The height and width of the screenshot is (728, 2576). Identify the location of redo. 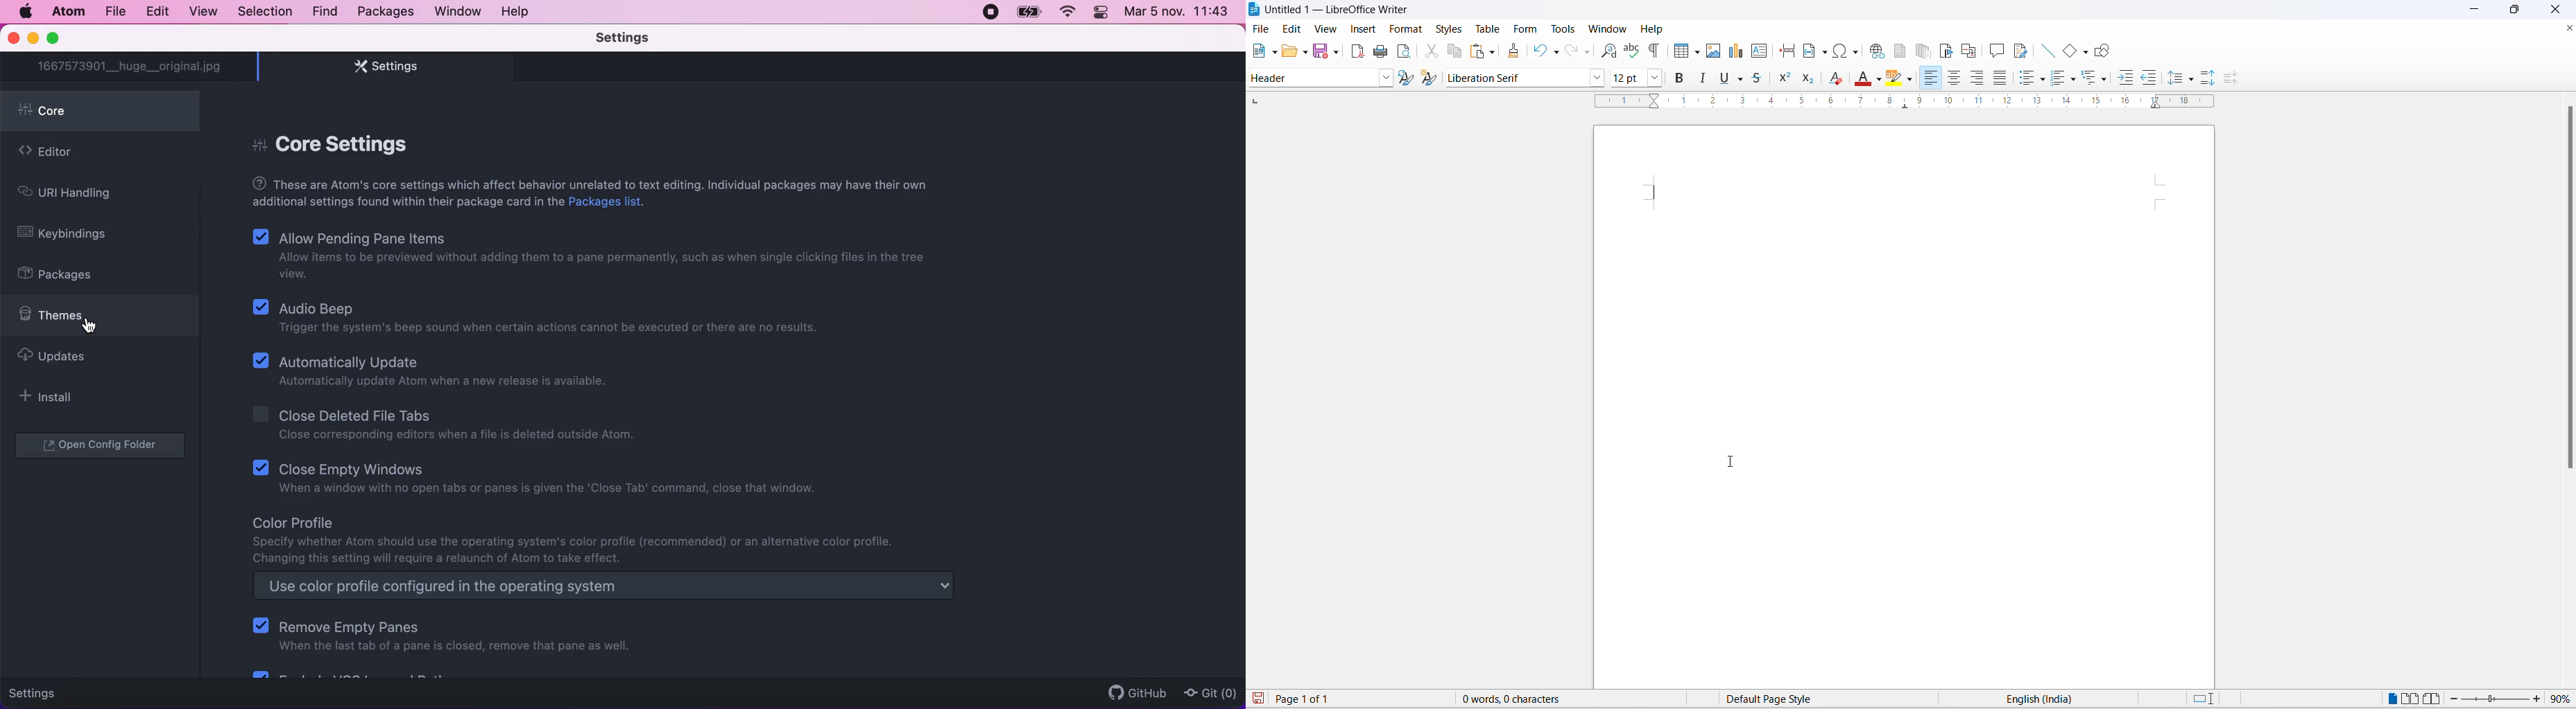
(1578, 51).